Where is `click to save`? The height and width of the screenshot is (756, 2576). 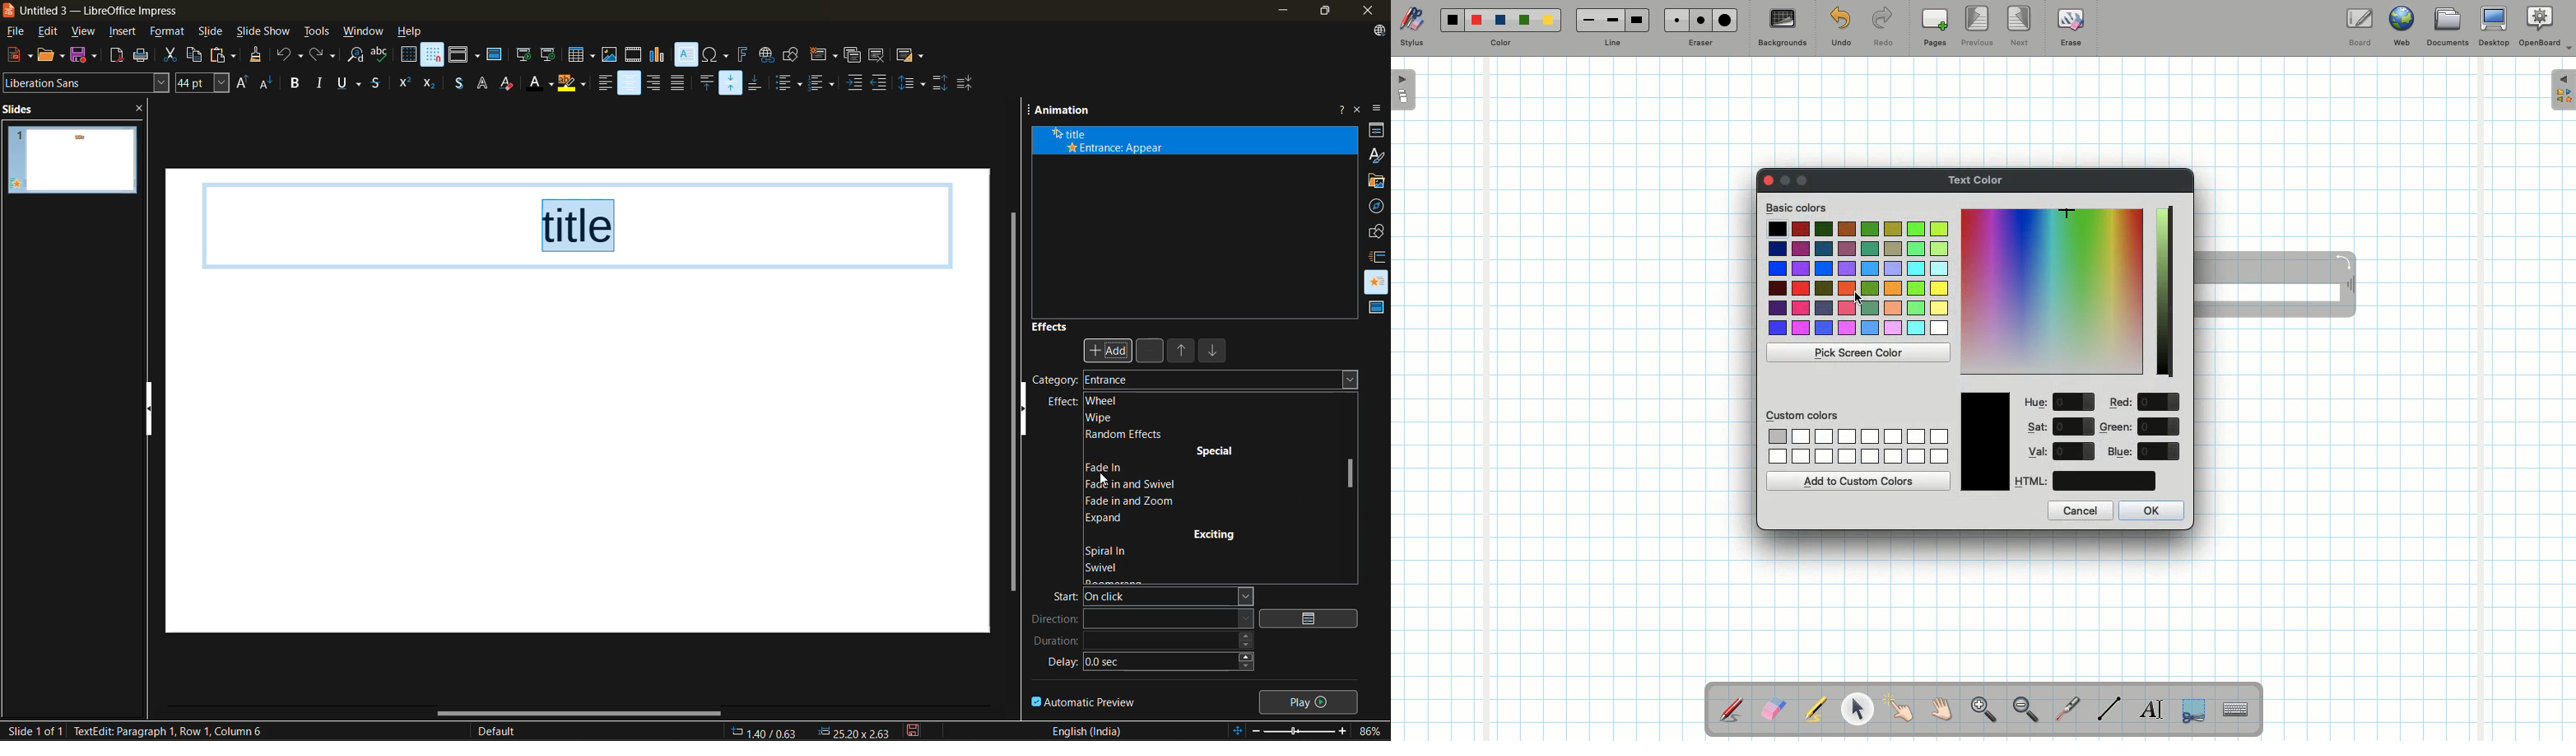
click to save is located at coordinates (916, 730).